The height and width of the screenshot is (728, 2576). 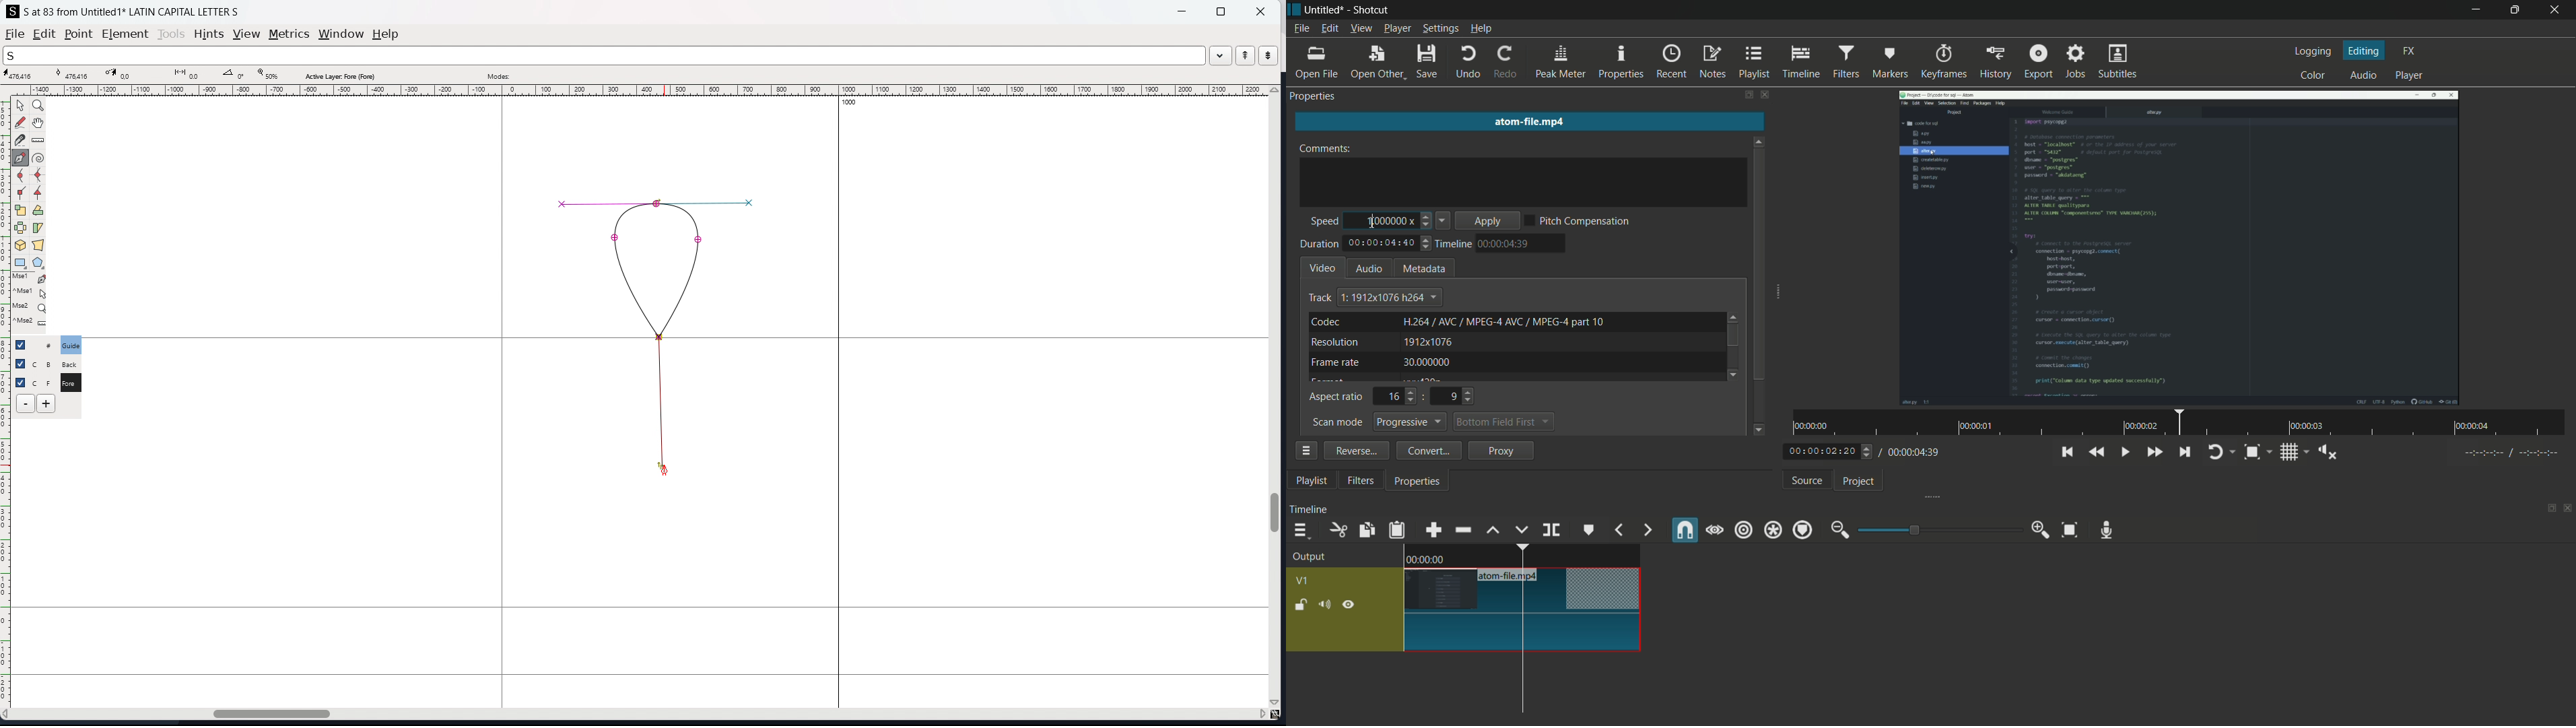 What do you see at coordinates (1363, 481) in the screenshot?
I see `filters` at bounding box center [1363, 481].